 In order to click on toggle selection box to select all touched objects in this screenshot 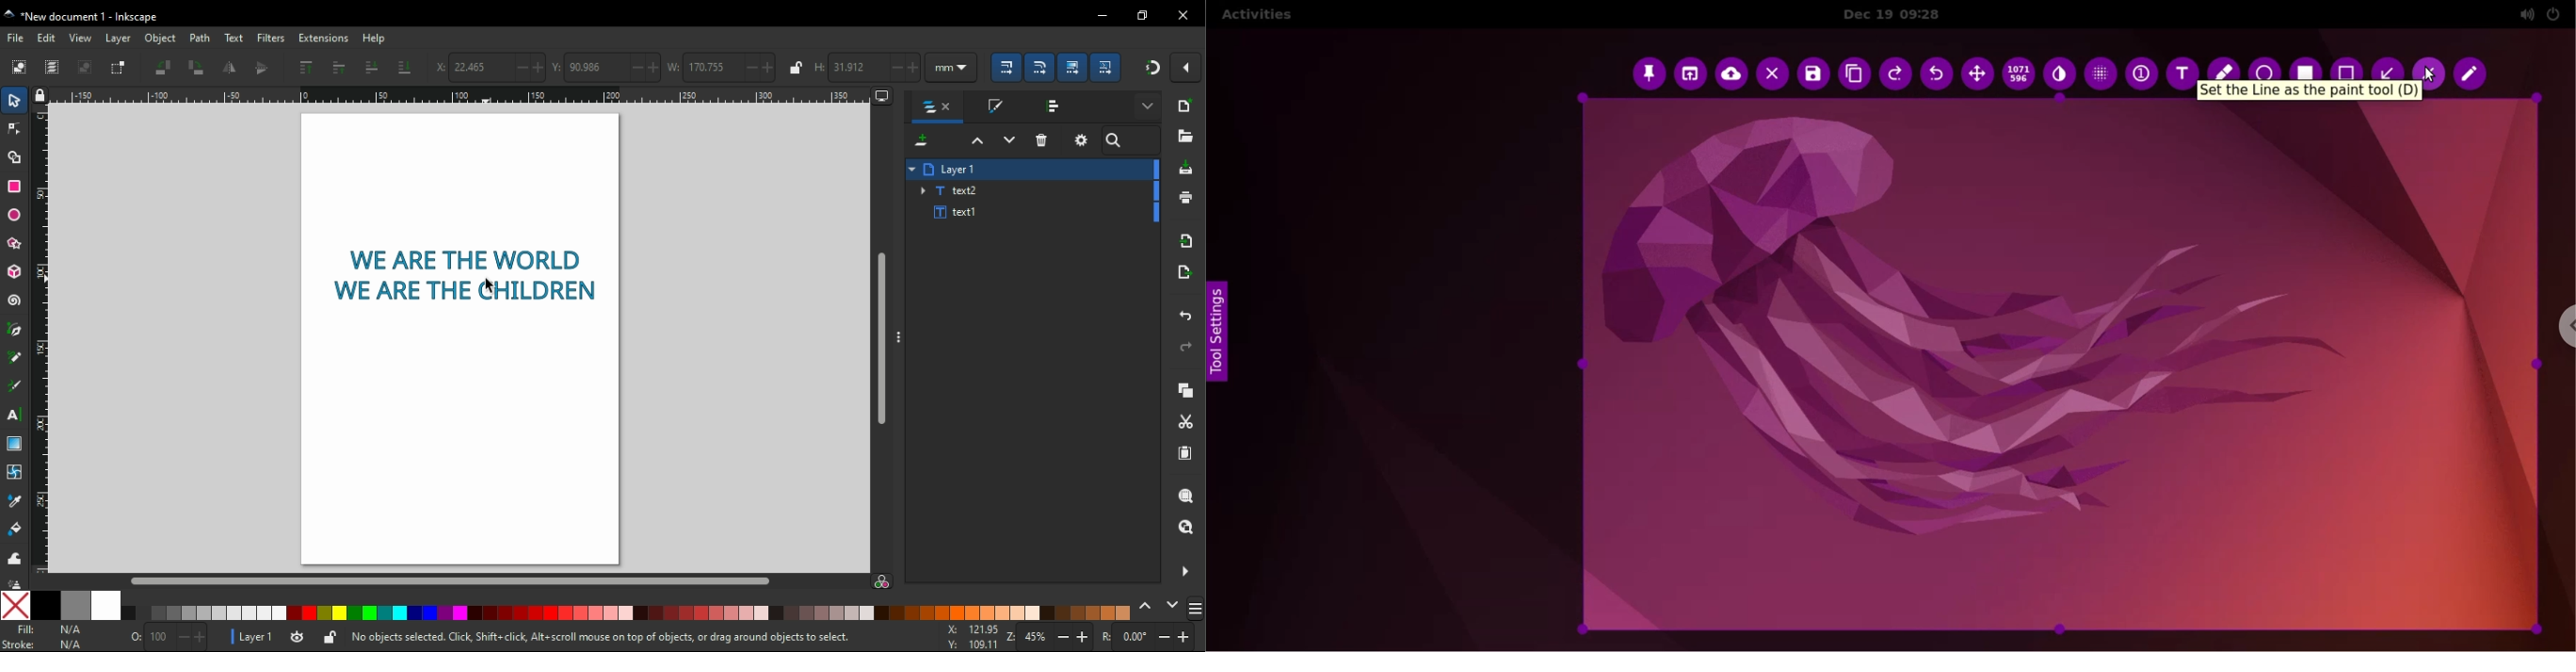, I will do `click(121, 69)`.